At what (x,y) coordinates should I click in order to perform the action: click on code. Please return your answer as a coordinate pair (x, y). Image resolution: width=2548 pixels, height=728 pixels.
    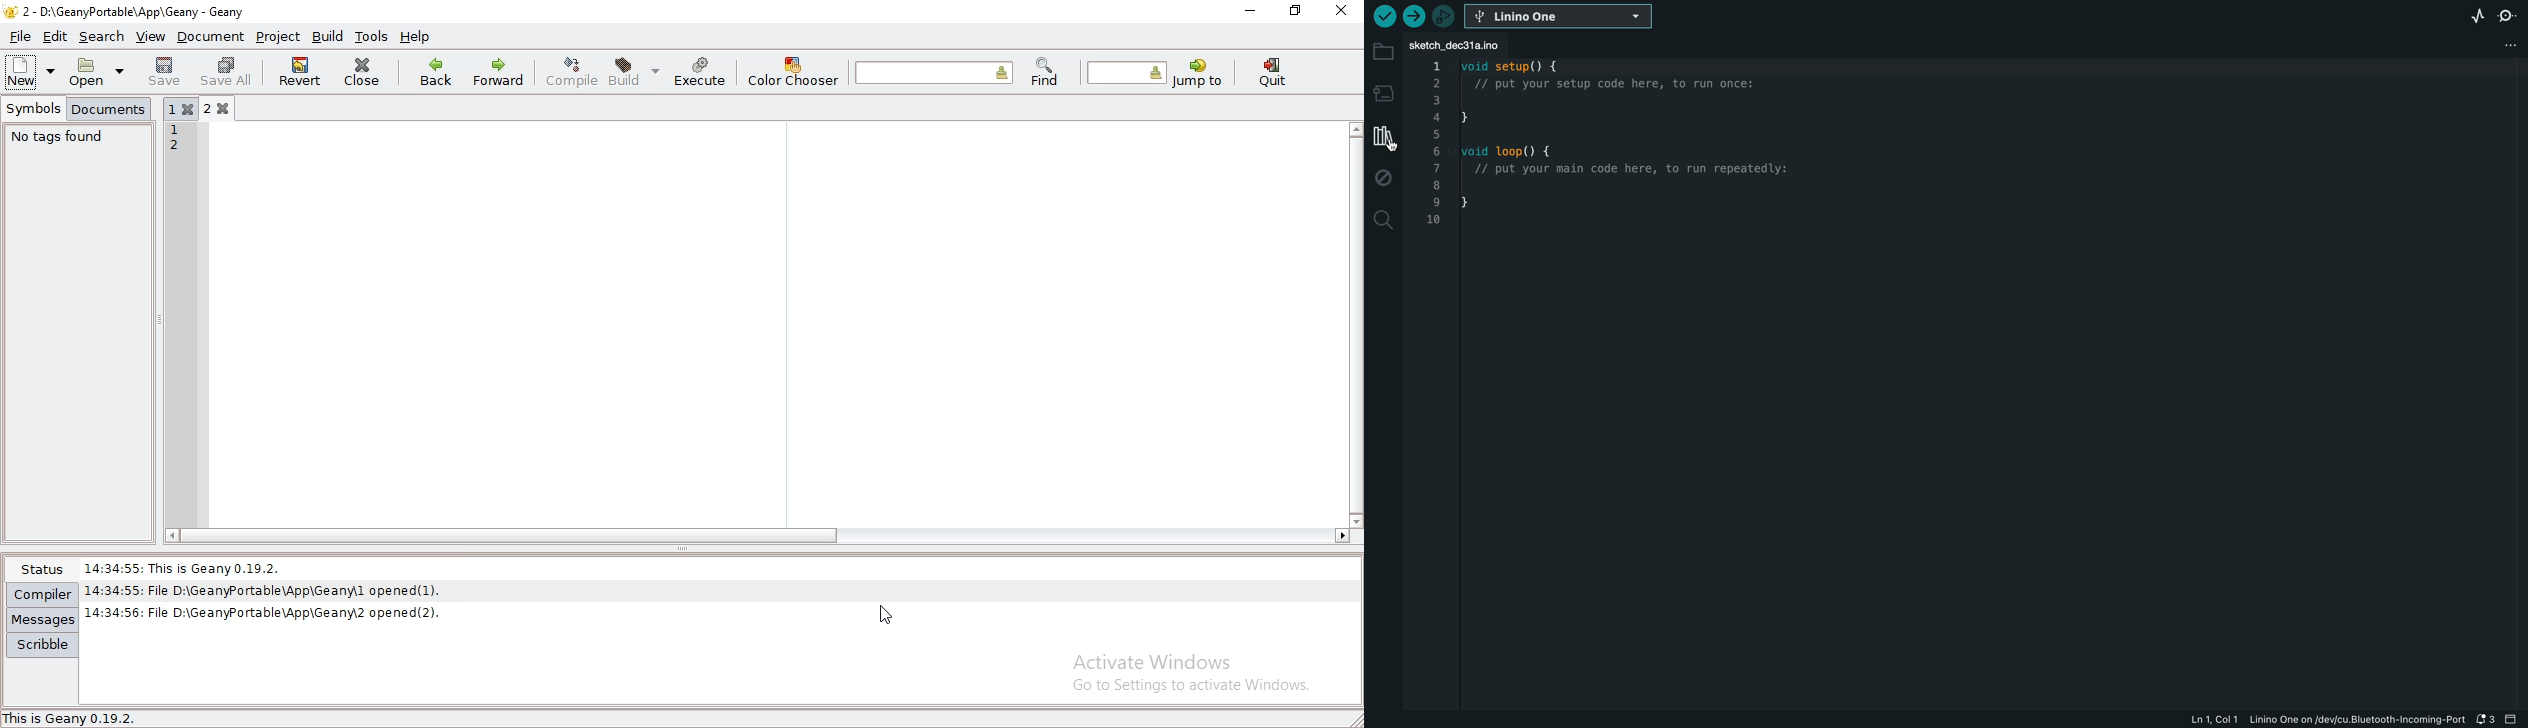
    Looking at the image, I should click on (1616, 146).